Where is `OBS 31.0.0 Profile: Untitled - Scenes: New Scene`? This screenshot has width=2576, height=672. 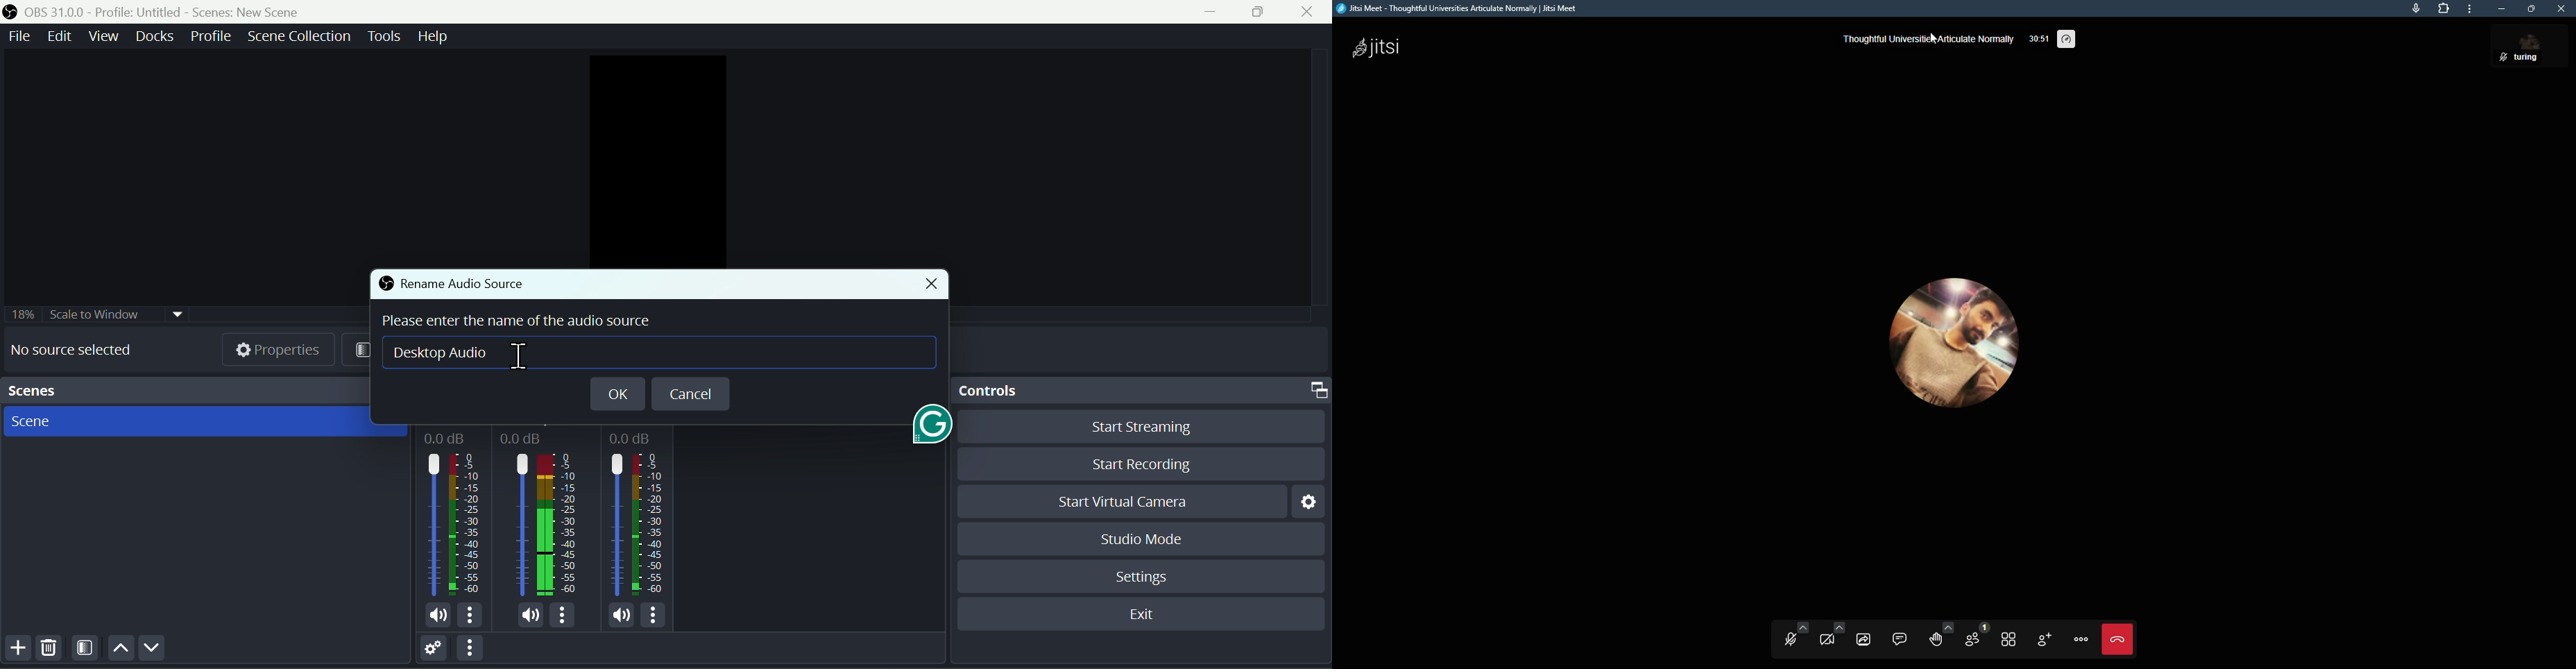
OBS 31.0.0 Profile: Untitled - Scenes: New Scene is located at coordinates (171, 10).